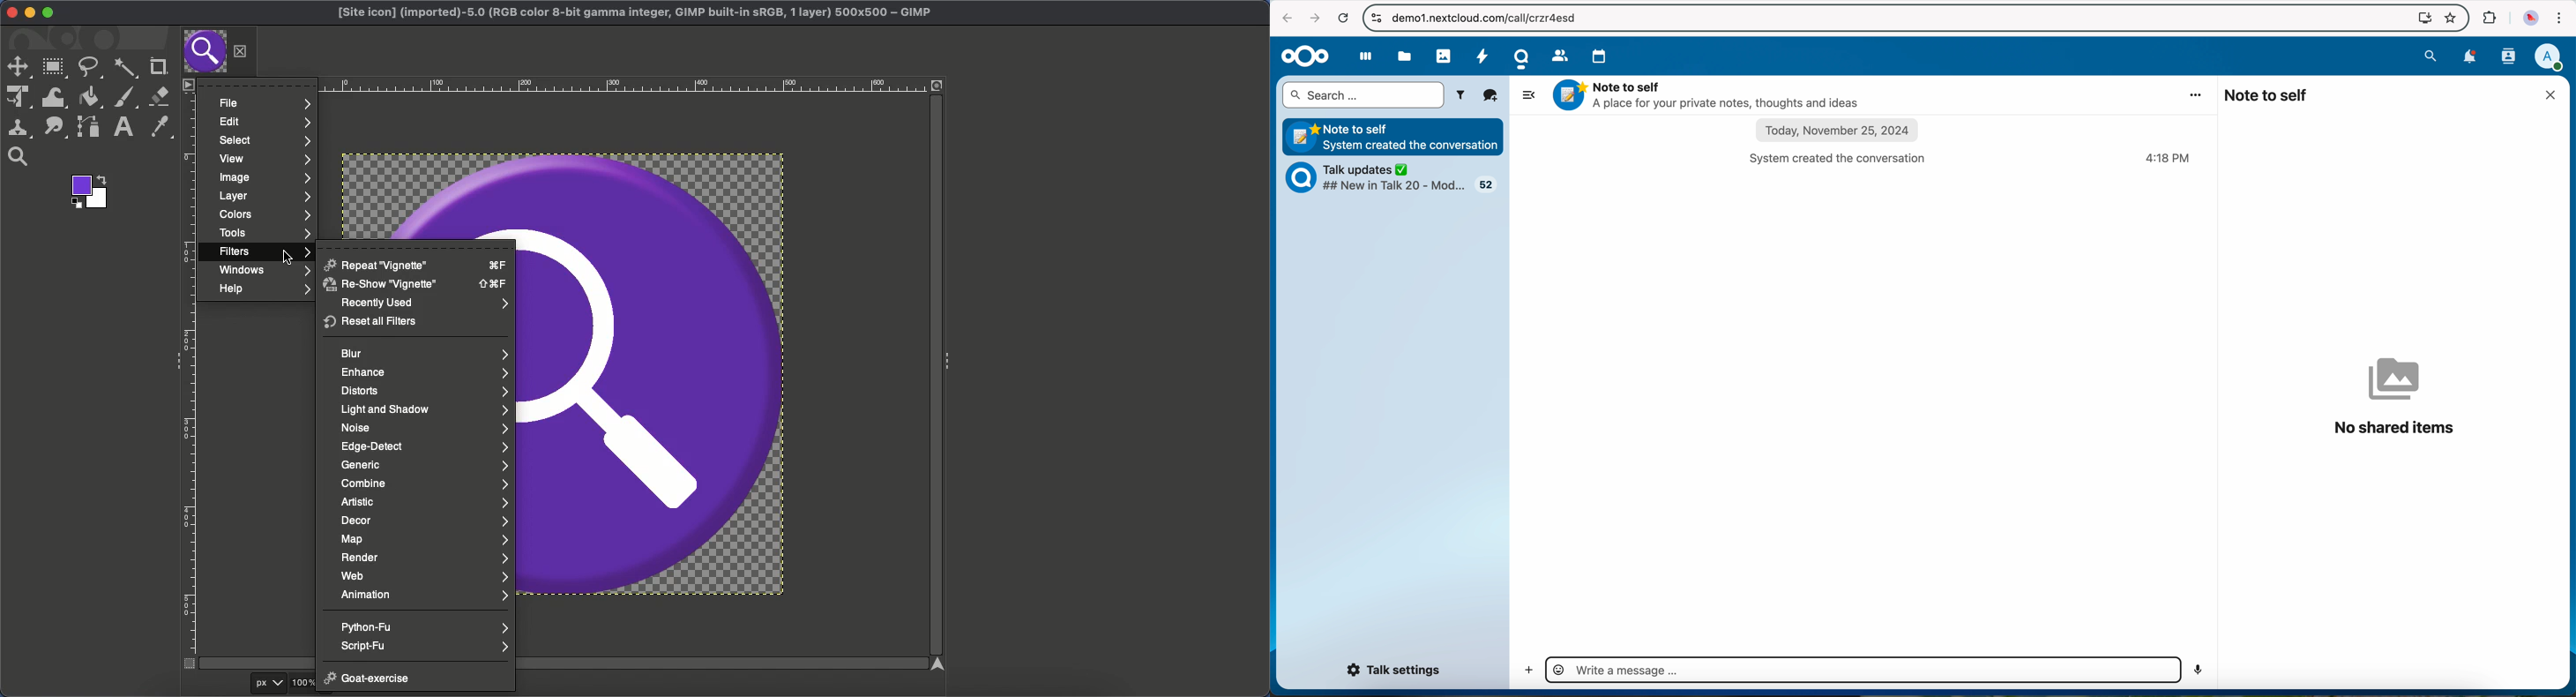 The width and height of the screenshot is (2576, 700). What do you see at coordinates (558, 663) in the screenshot?
I see `Scroll` at bounding box center [558, 663].